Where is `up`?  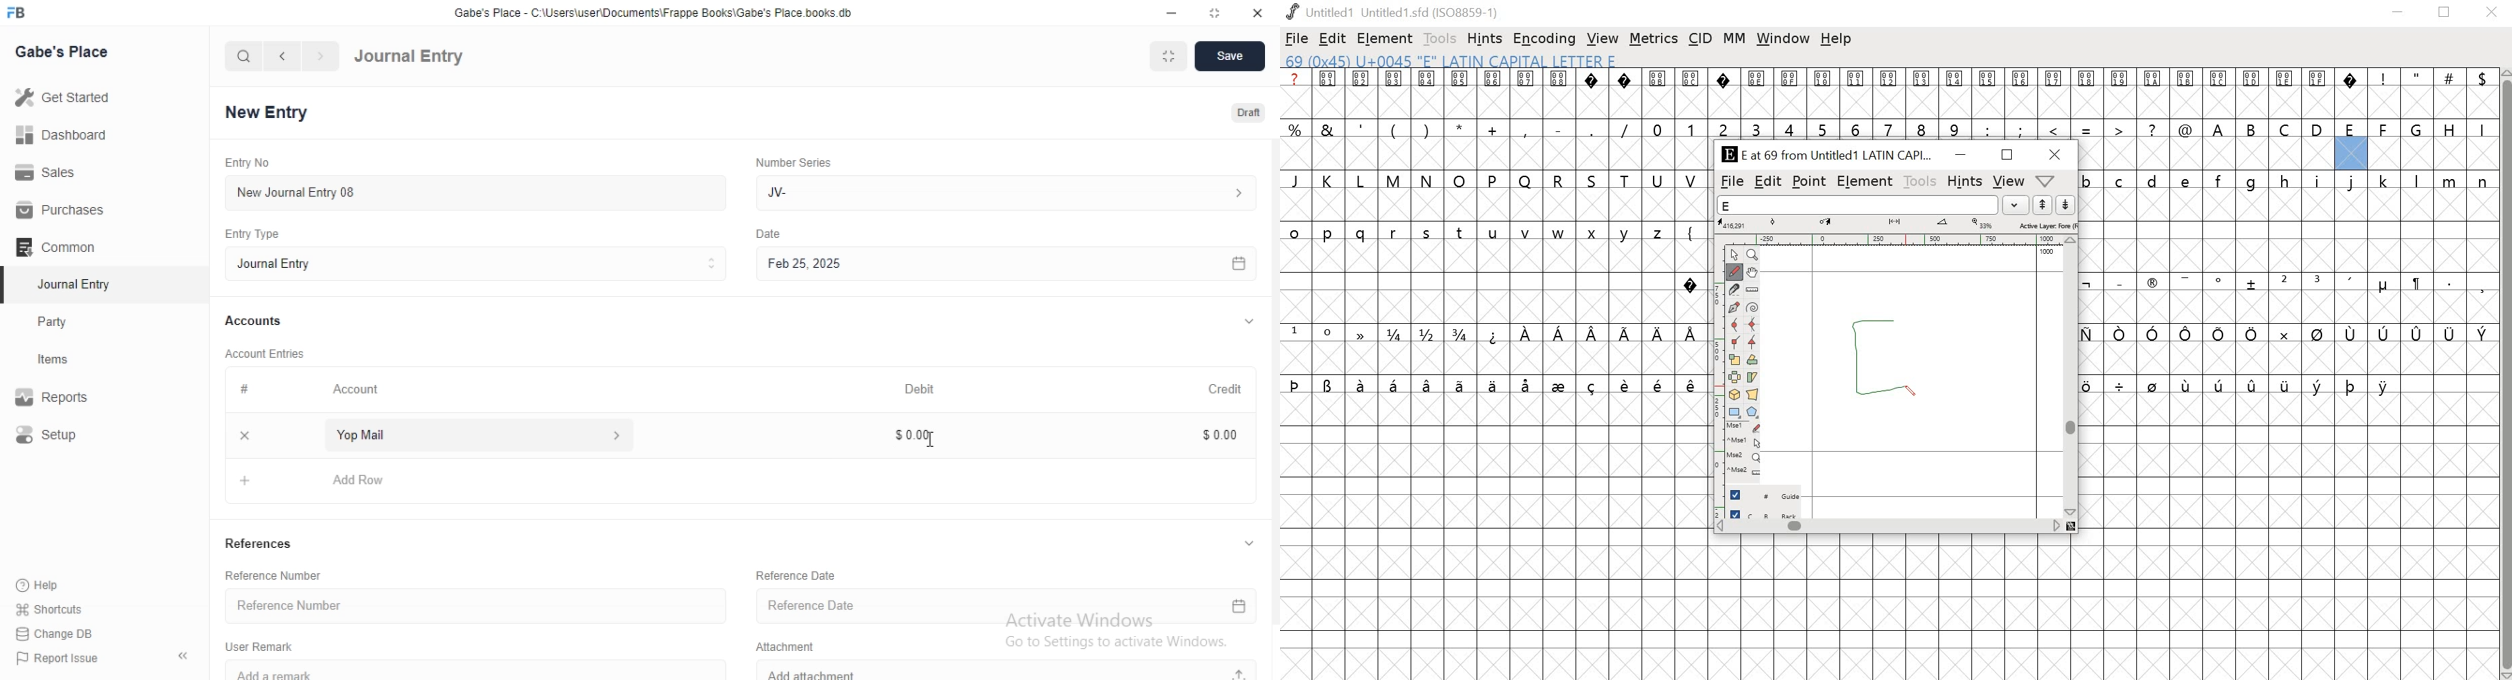
up is located at coordinates (2042, 205).